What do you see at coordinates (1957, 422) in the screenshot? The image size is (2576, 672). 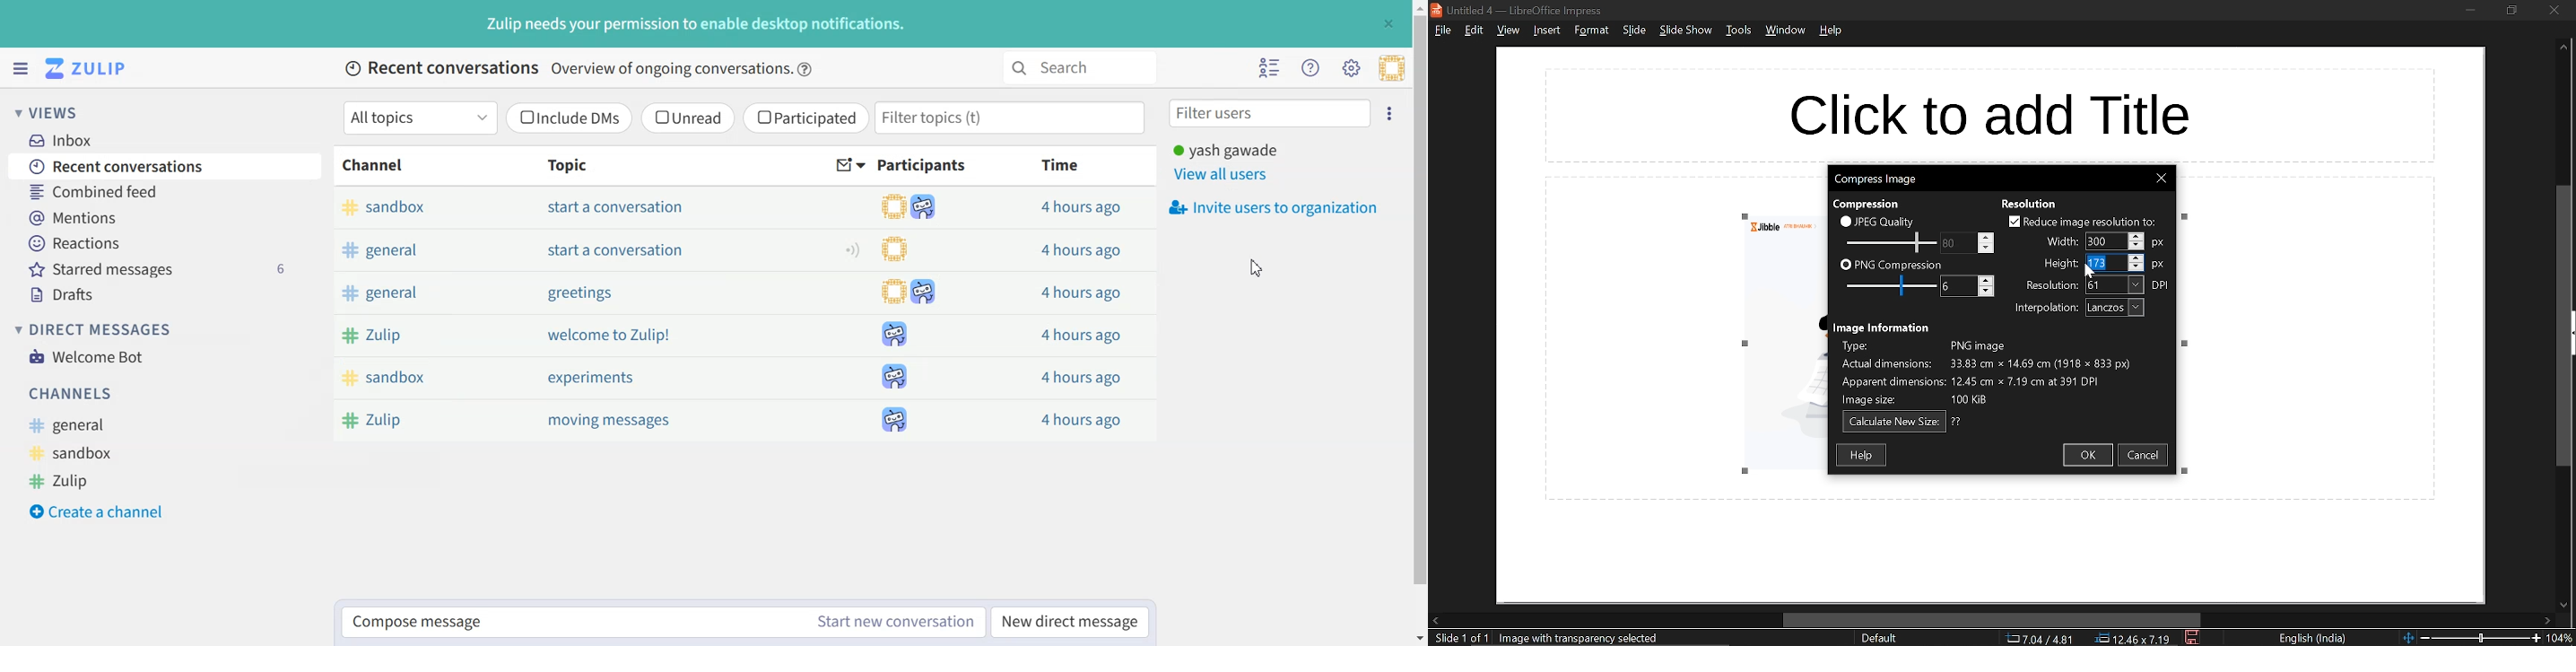 I see `text` at bounding box center [1957, 422].